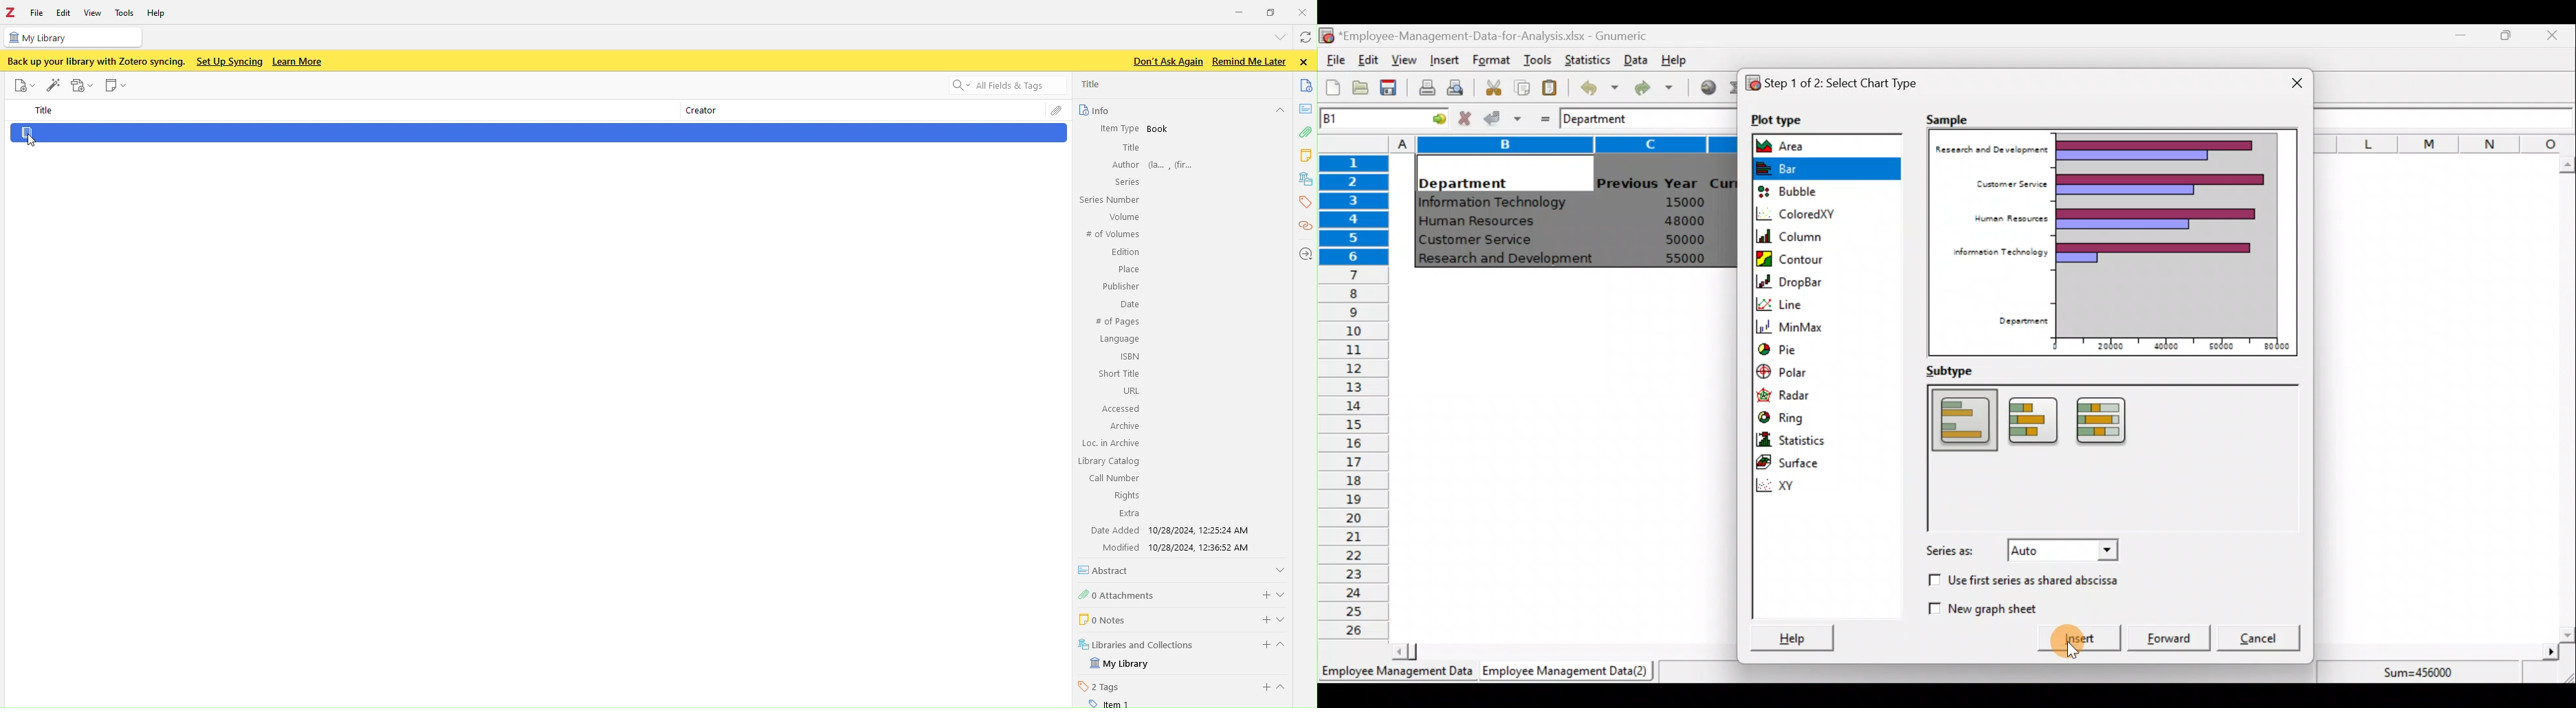  What do you see at coordinates (2021, 553) in the screenshot?
I see `Series as` at bounding box center [2021, 553].